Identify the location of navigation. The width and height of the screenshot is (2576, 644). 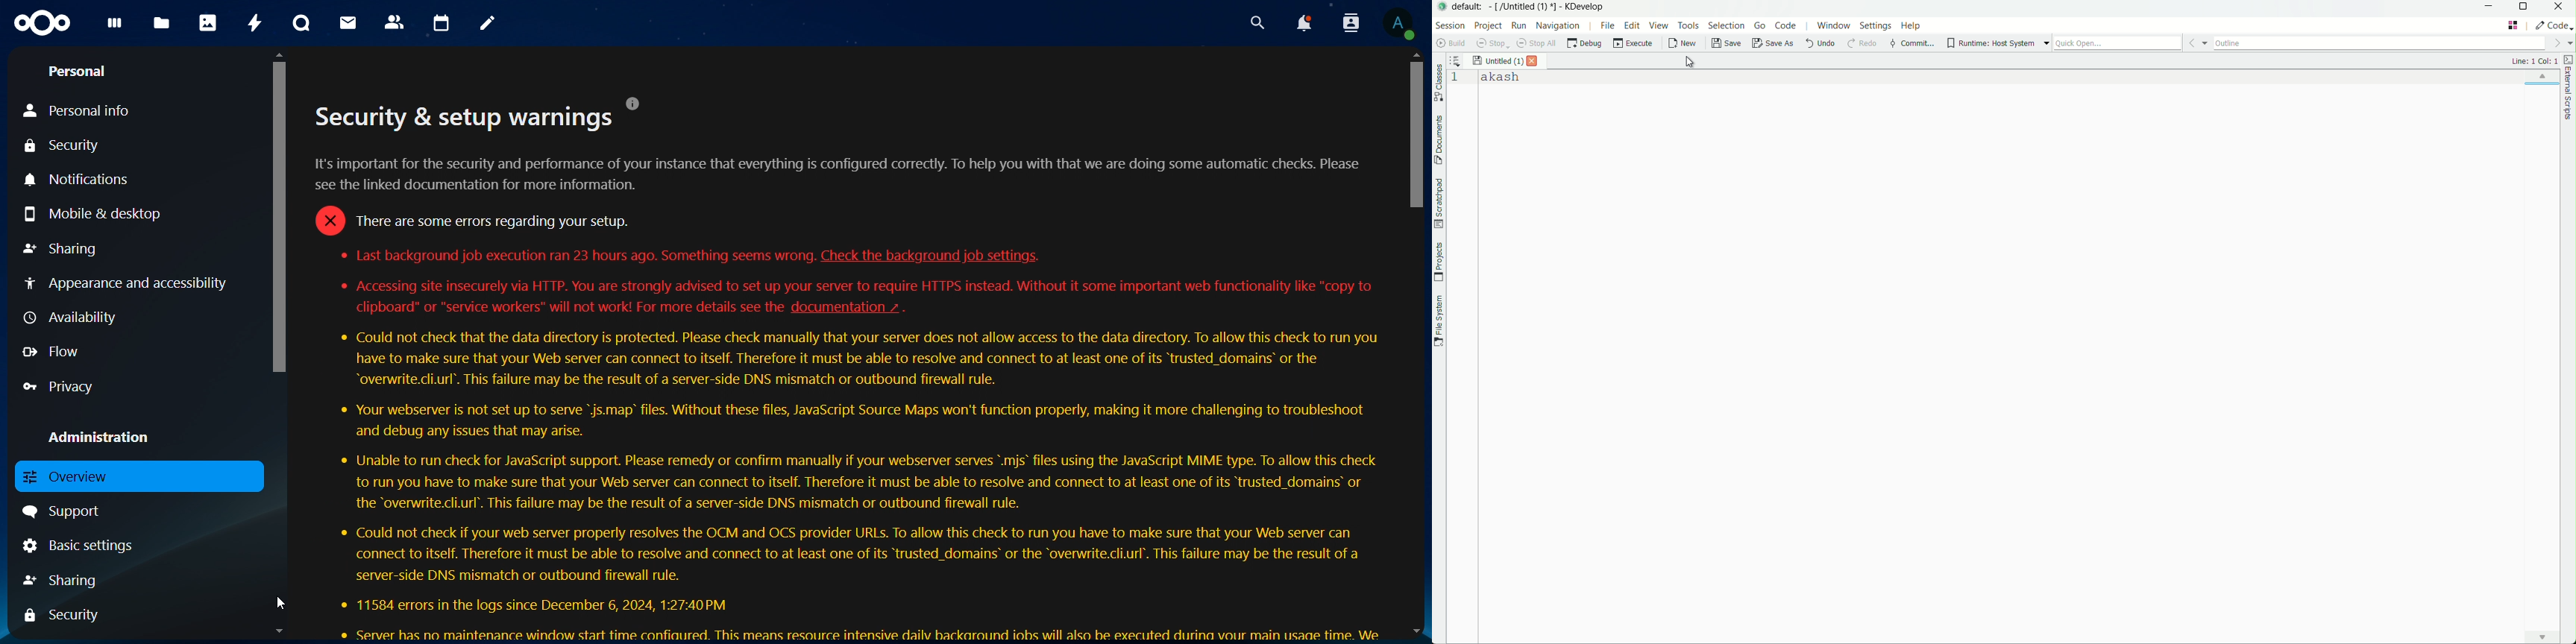
(1558, 26).